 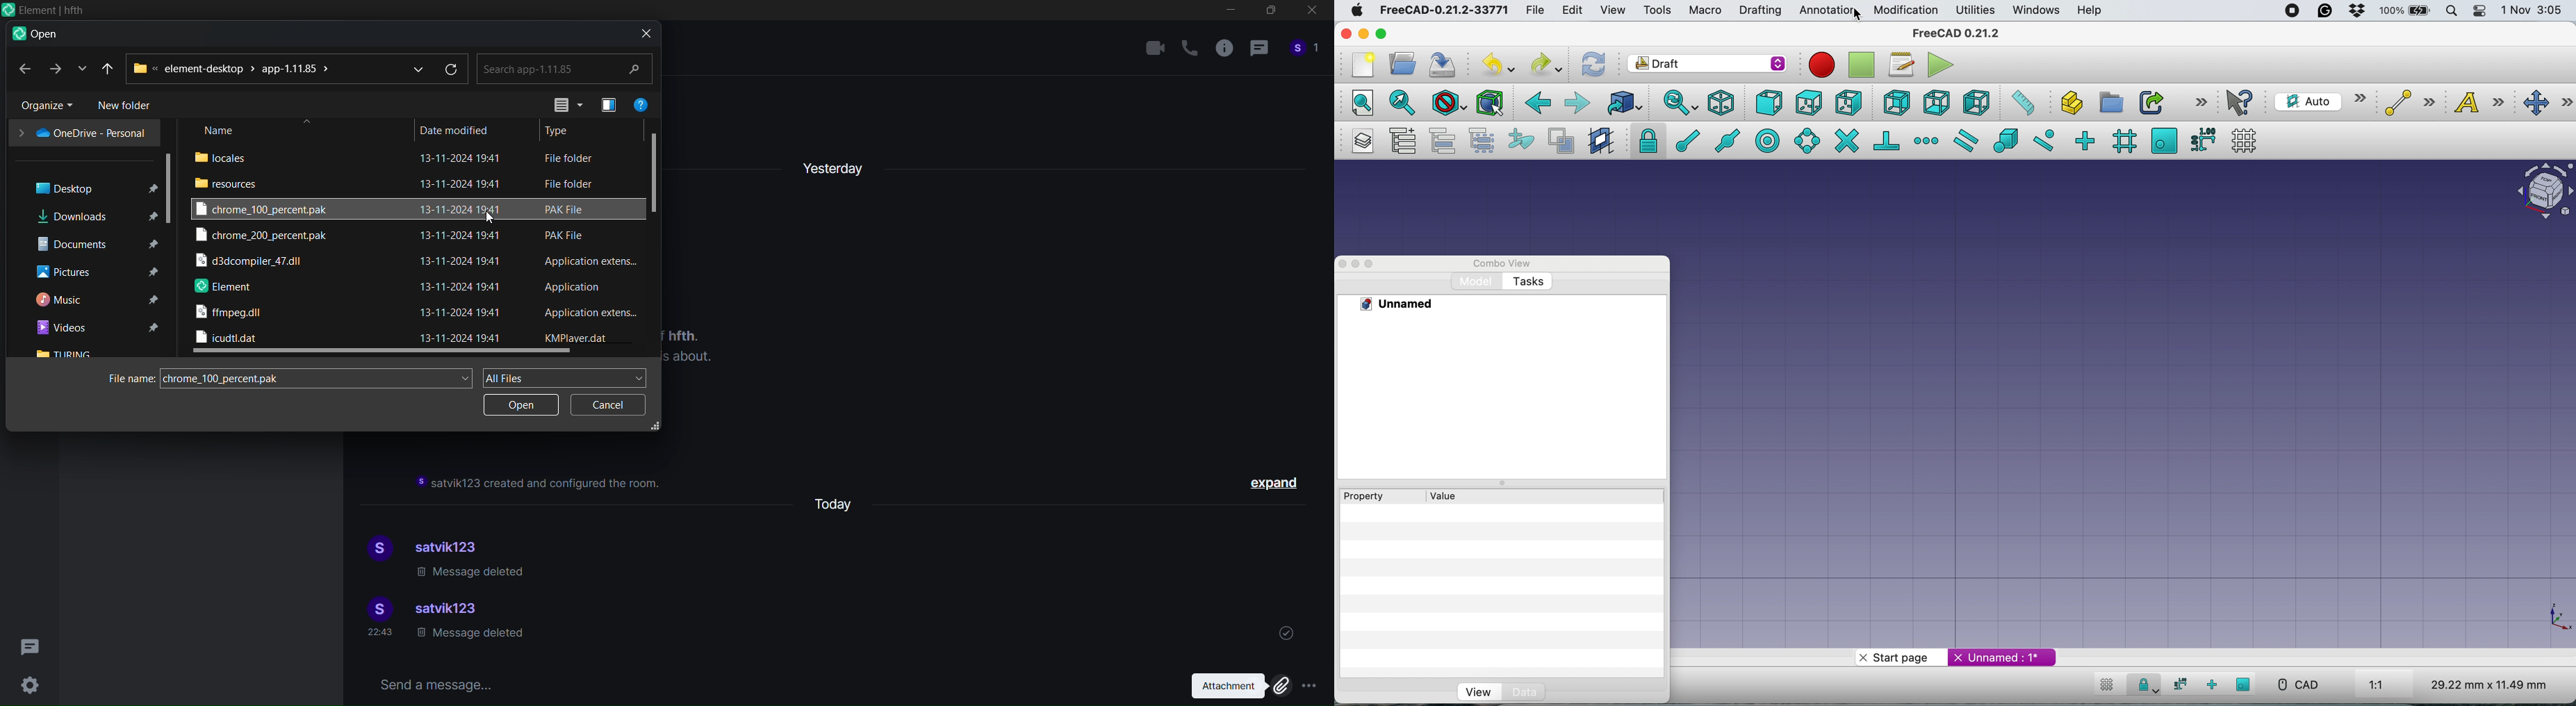 I want to click on turing folder, so click(x=67, y=354).